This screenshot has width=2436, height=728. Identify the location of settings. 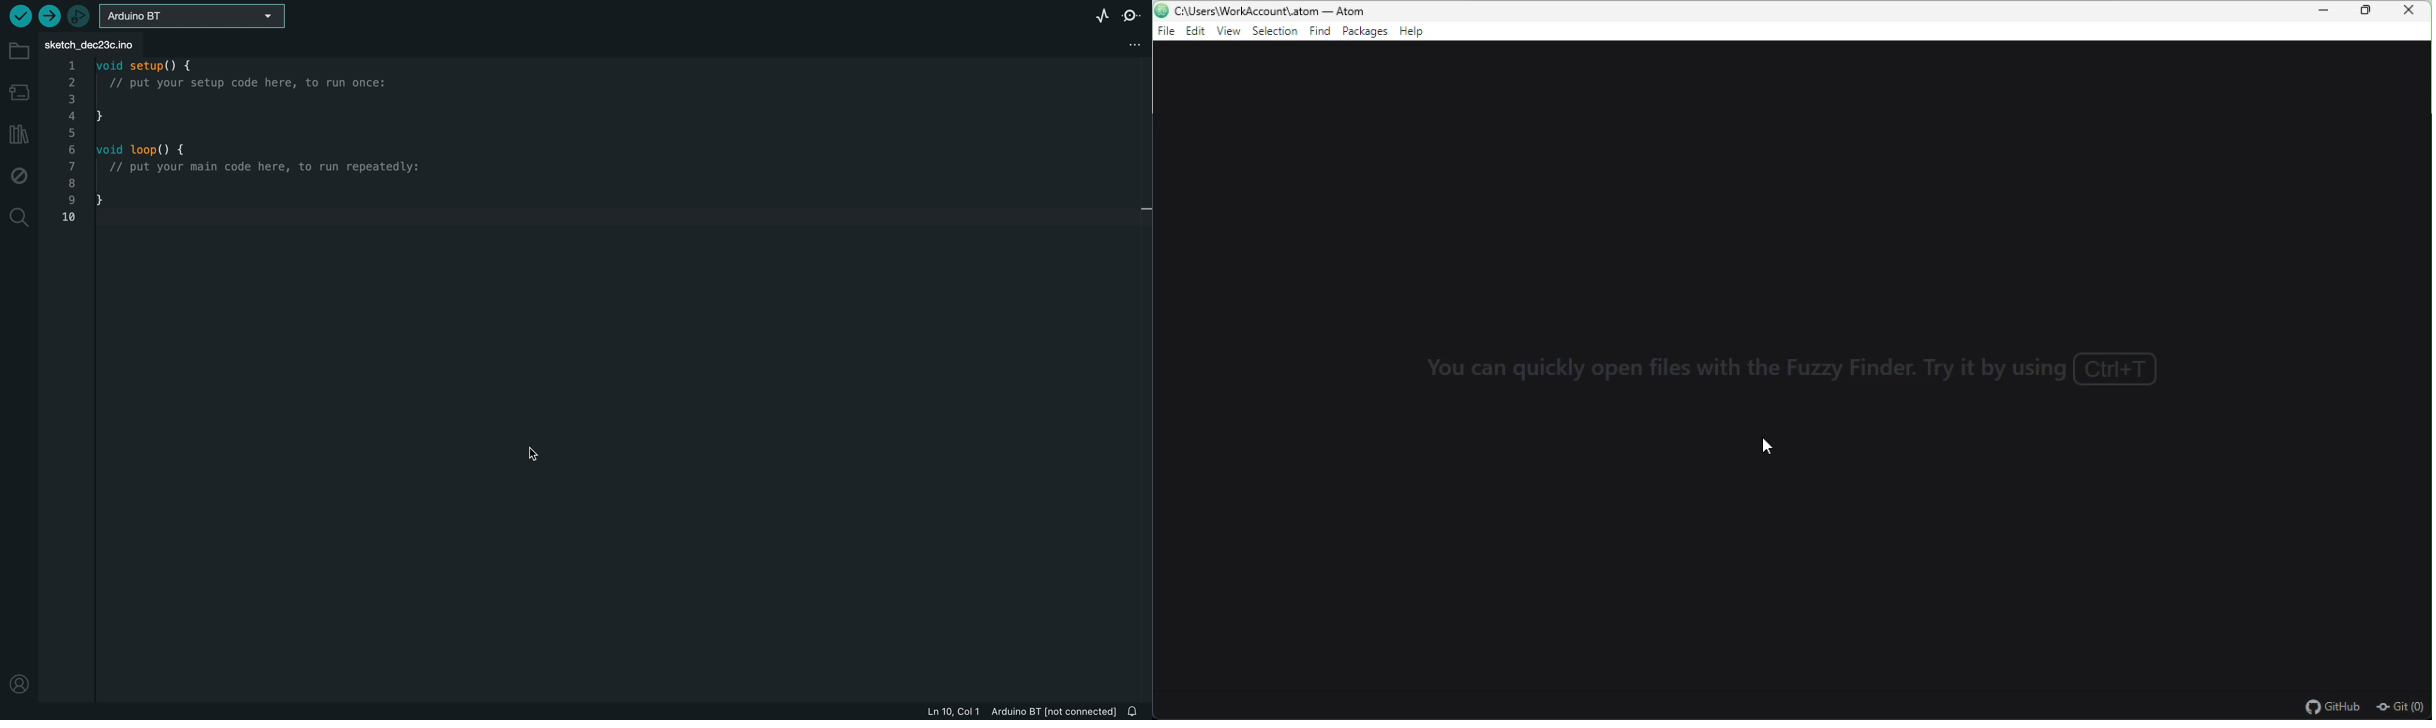
(1274, 33).